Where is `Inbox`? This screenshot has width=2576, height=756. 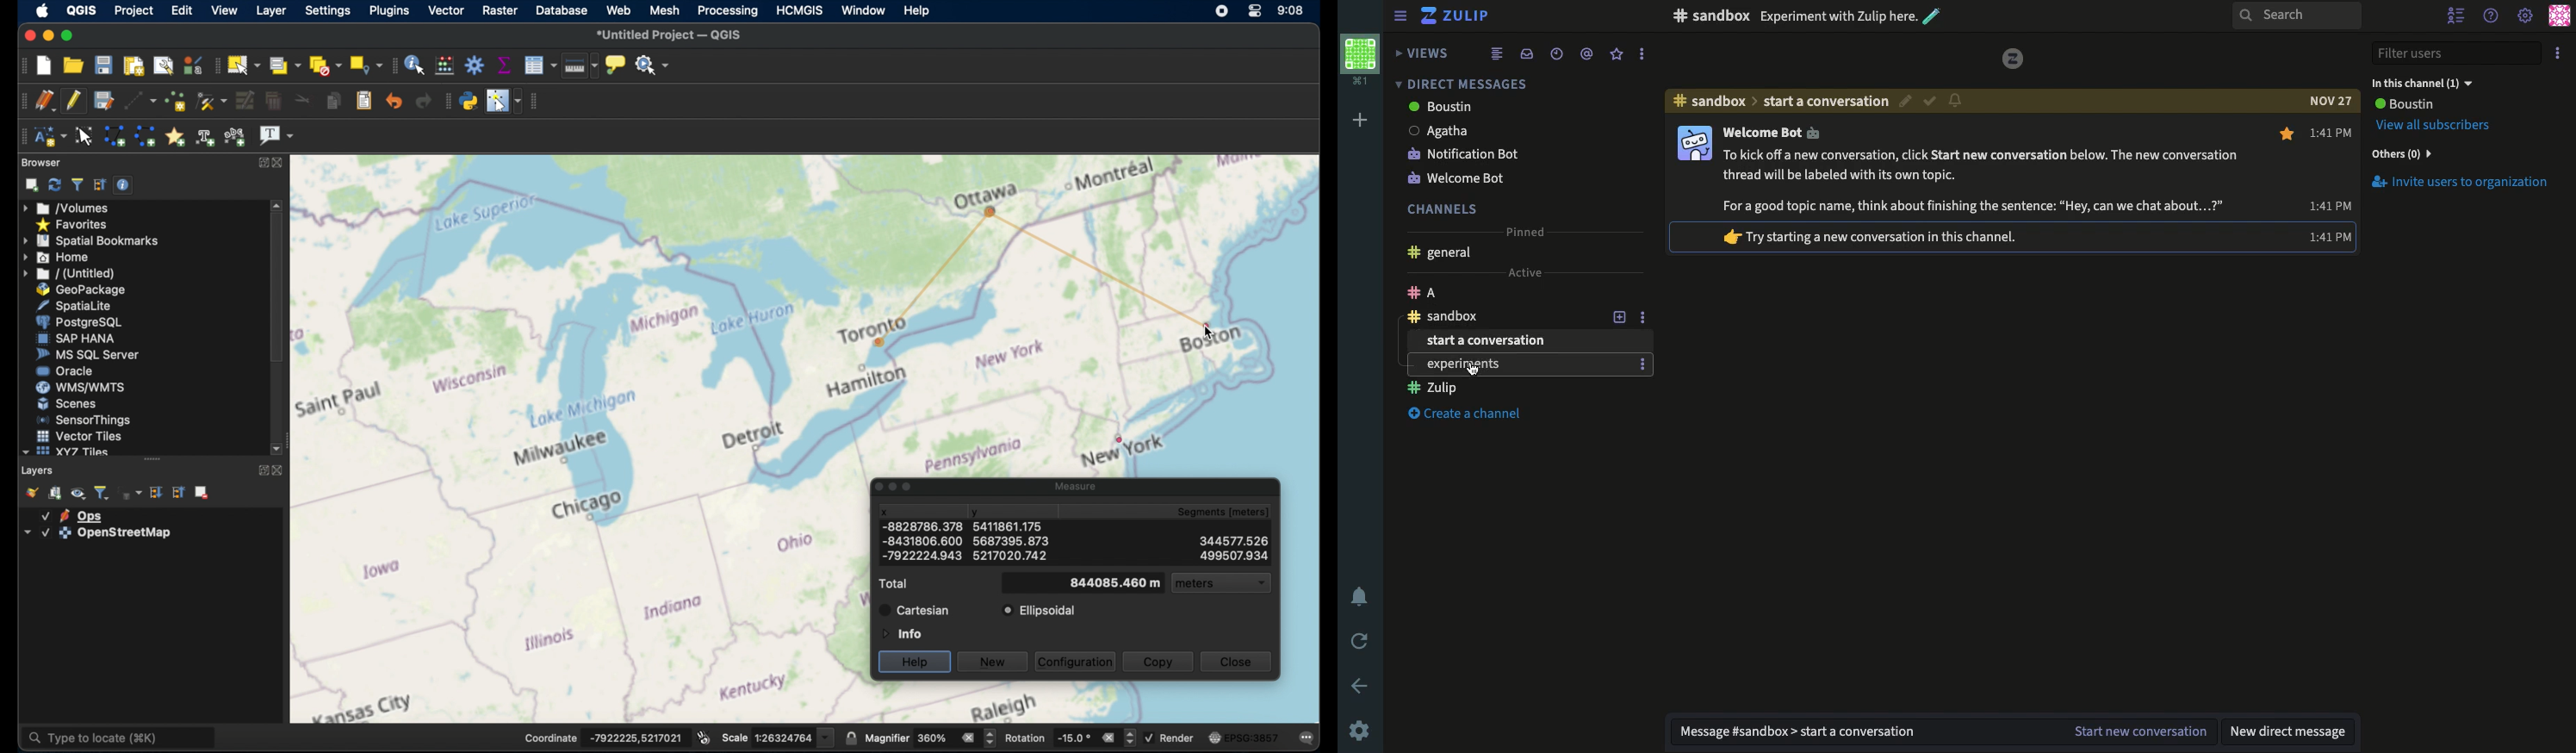 Inbox is located at coordinates (1526, 53).